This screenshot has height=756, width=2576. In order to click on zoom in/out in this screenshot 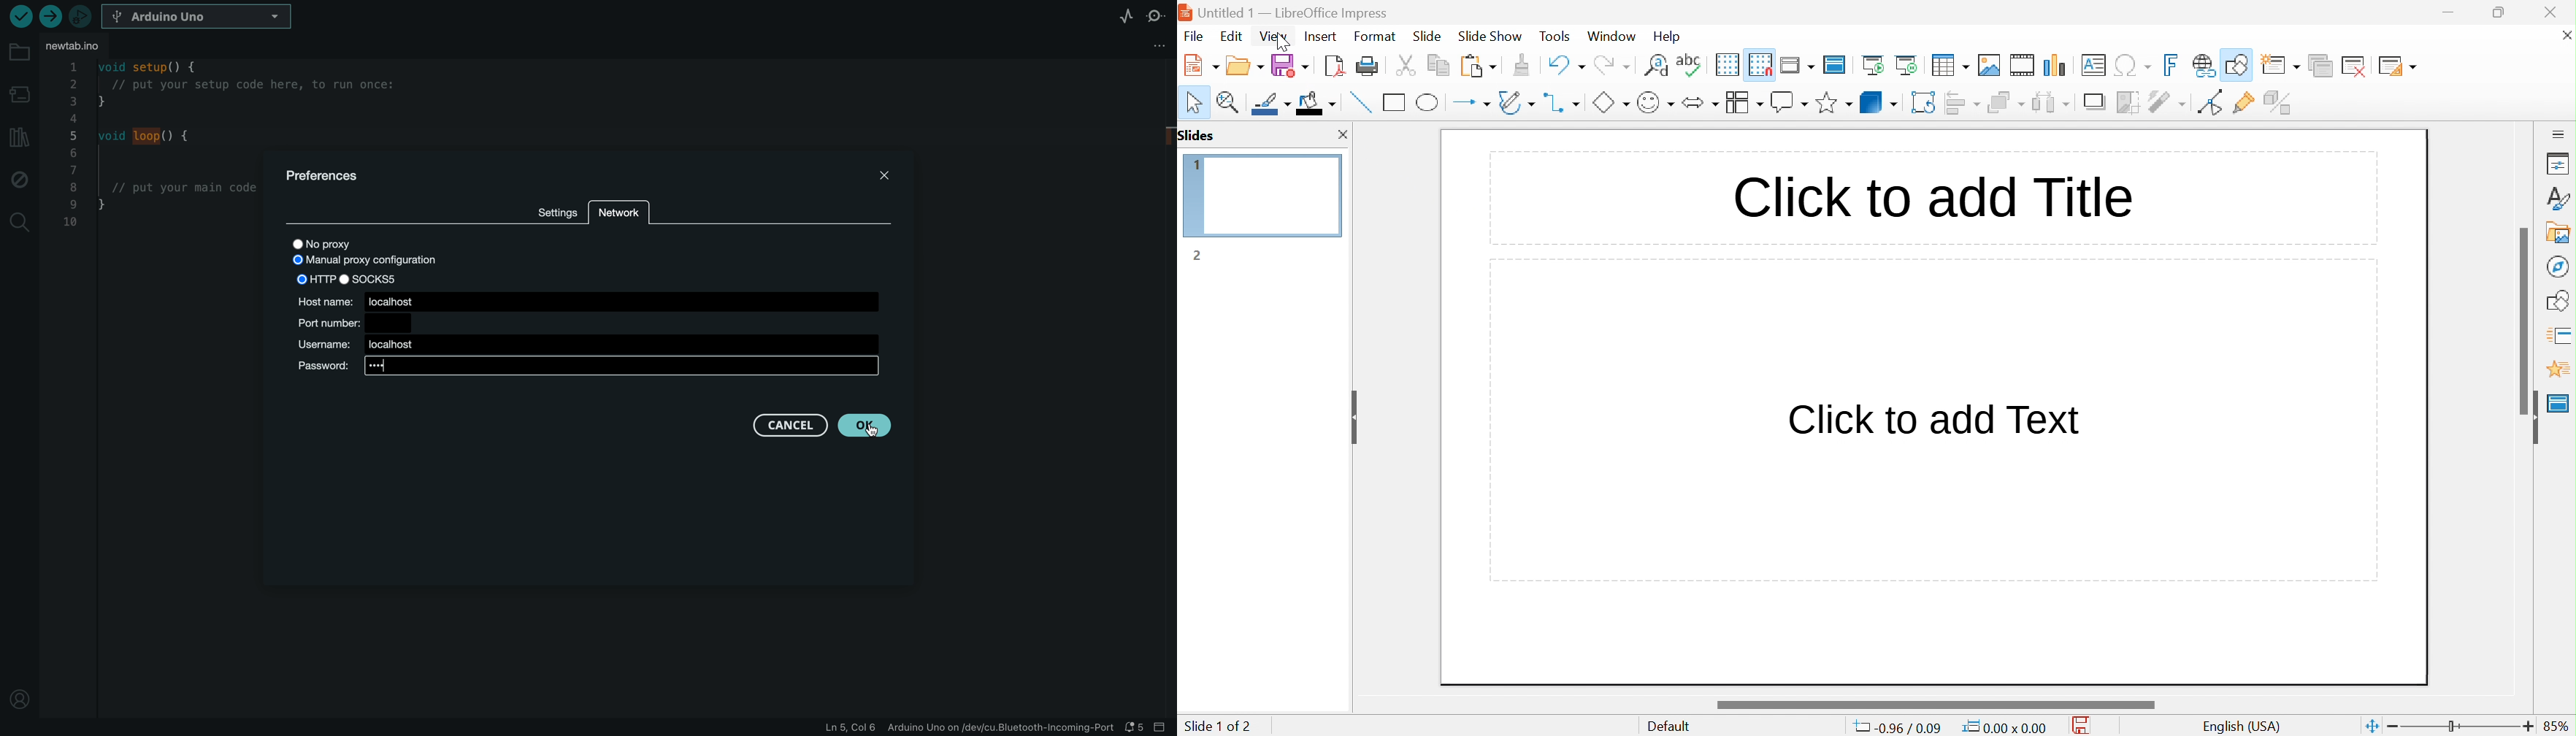, I will do `click(2461, 727)`.